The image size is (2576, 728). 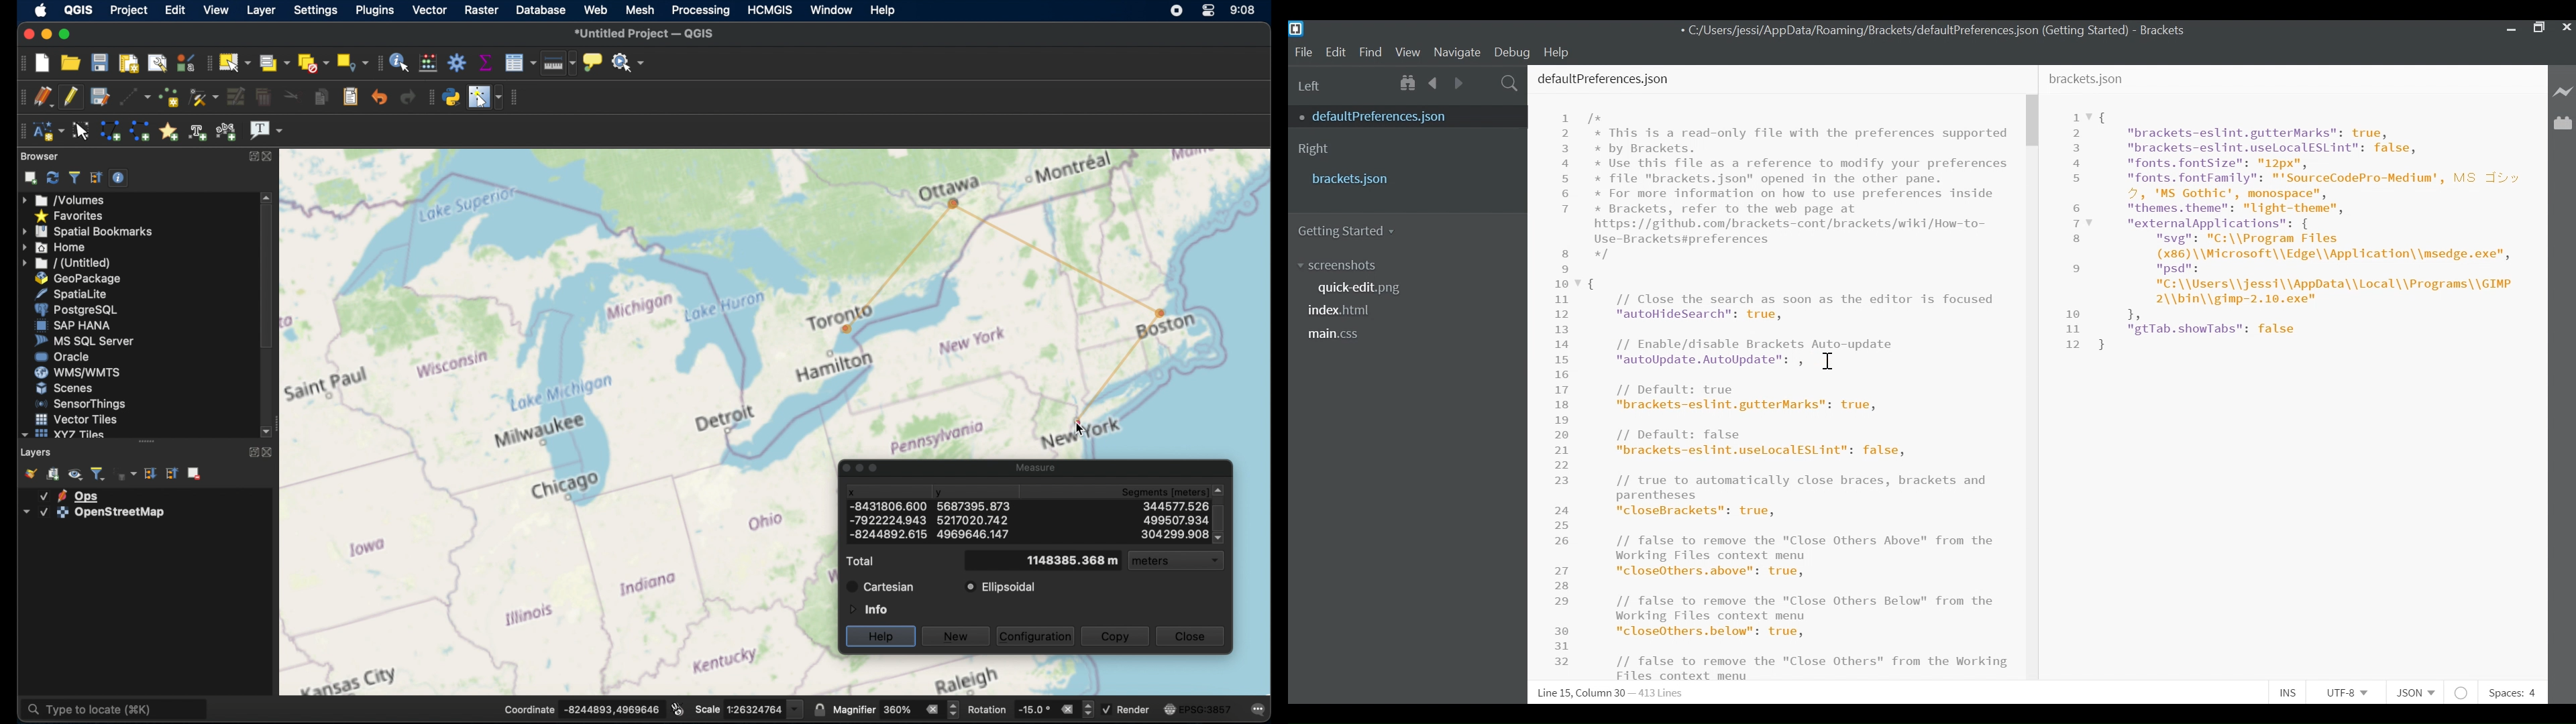 What do you see at coordinates (209, 62) in the screenshot?
I see `selection toolbar` at bounding box center [209, 62].